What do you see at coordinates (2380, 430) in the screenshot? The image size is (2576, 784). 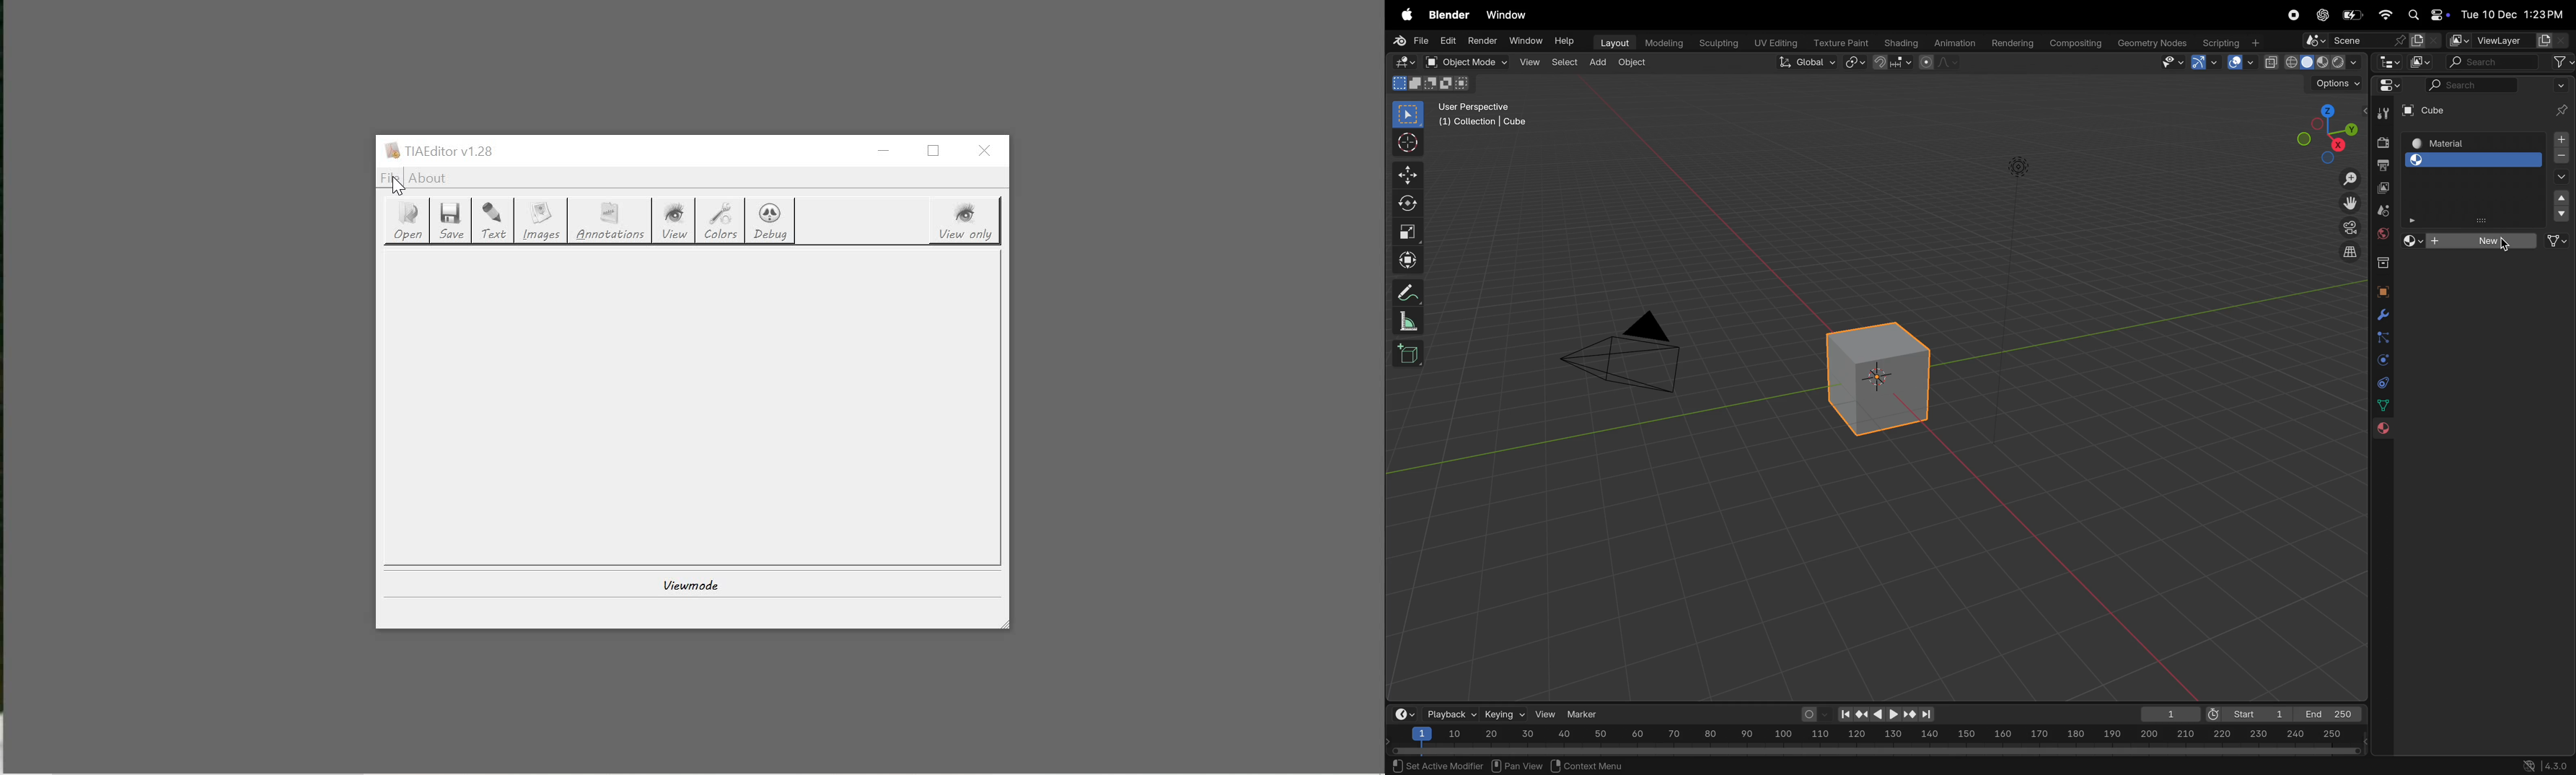 I see `material` at bounding box center [2380, 430].